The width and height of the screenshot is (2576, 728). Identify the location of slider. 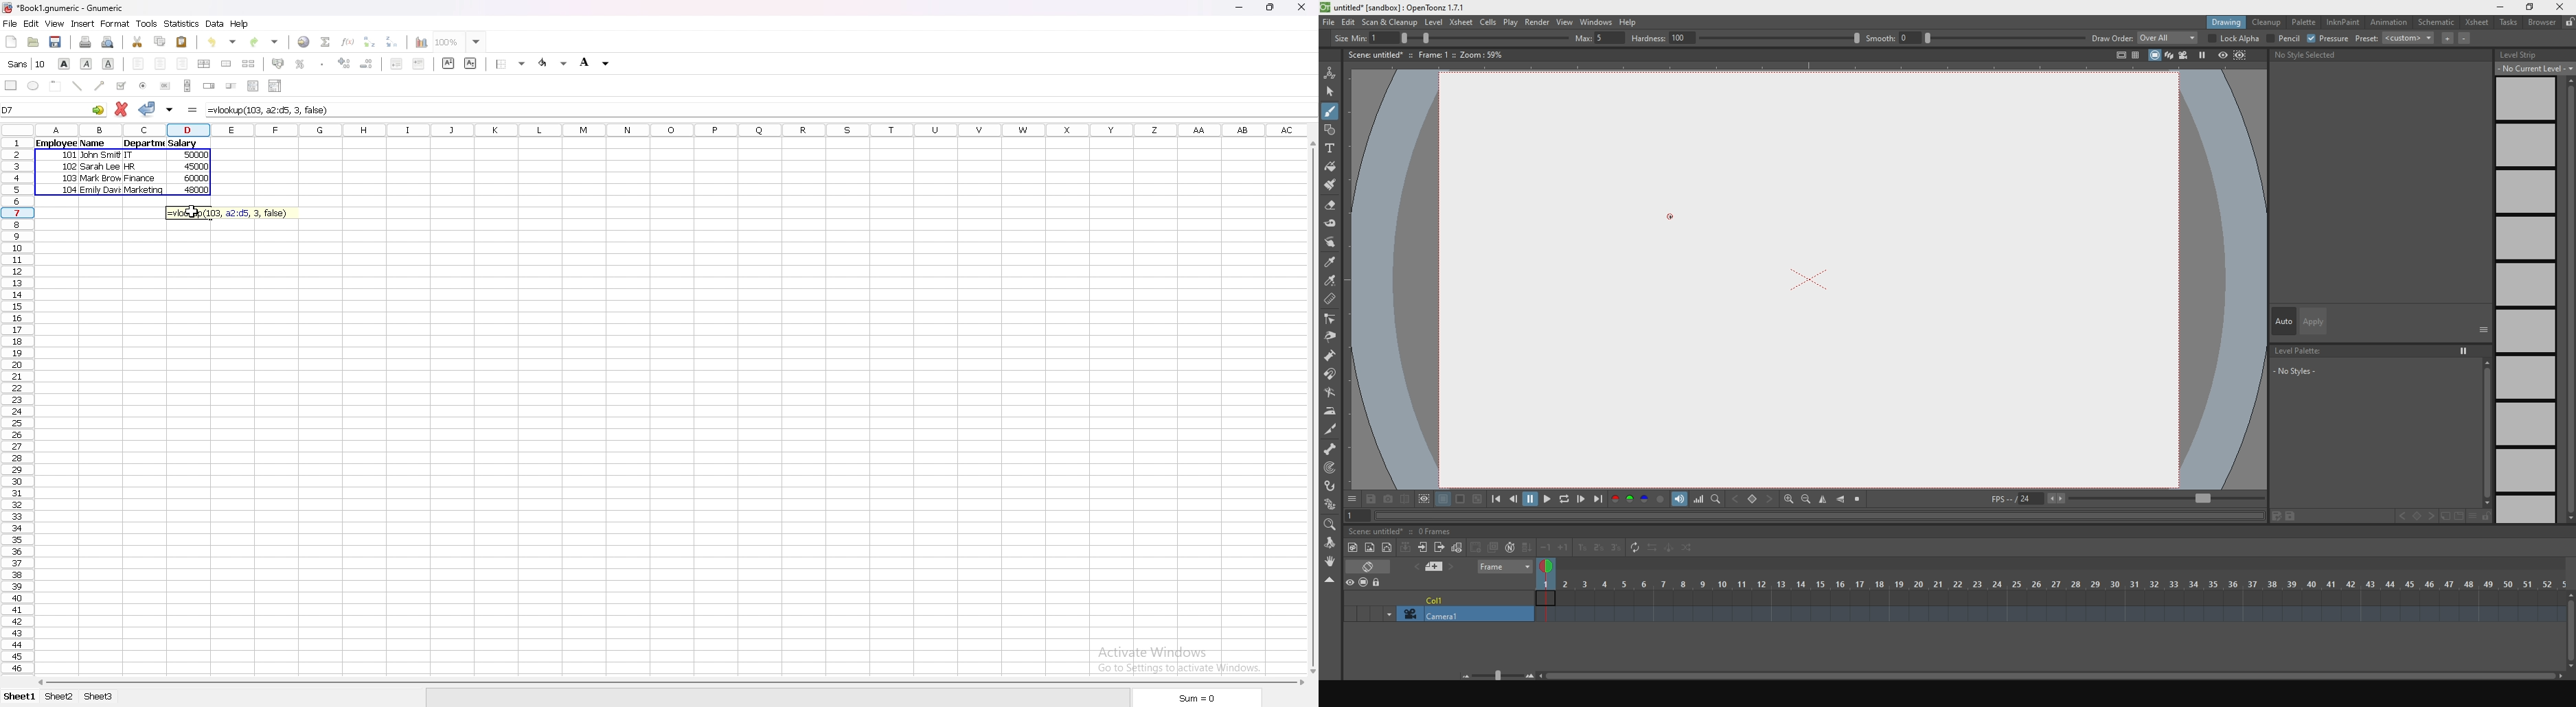
(231, 85).